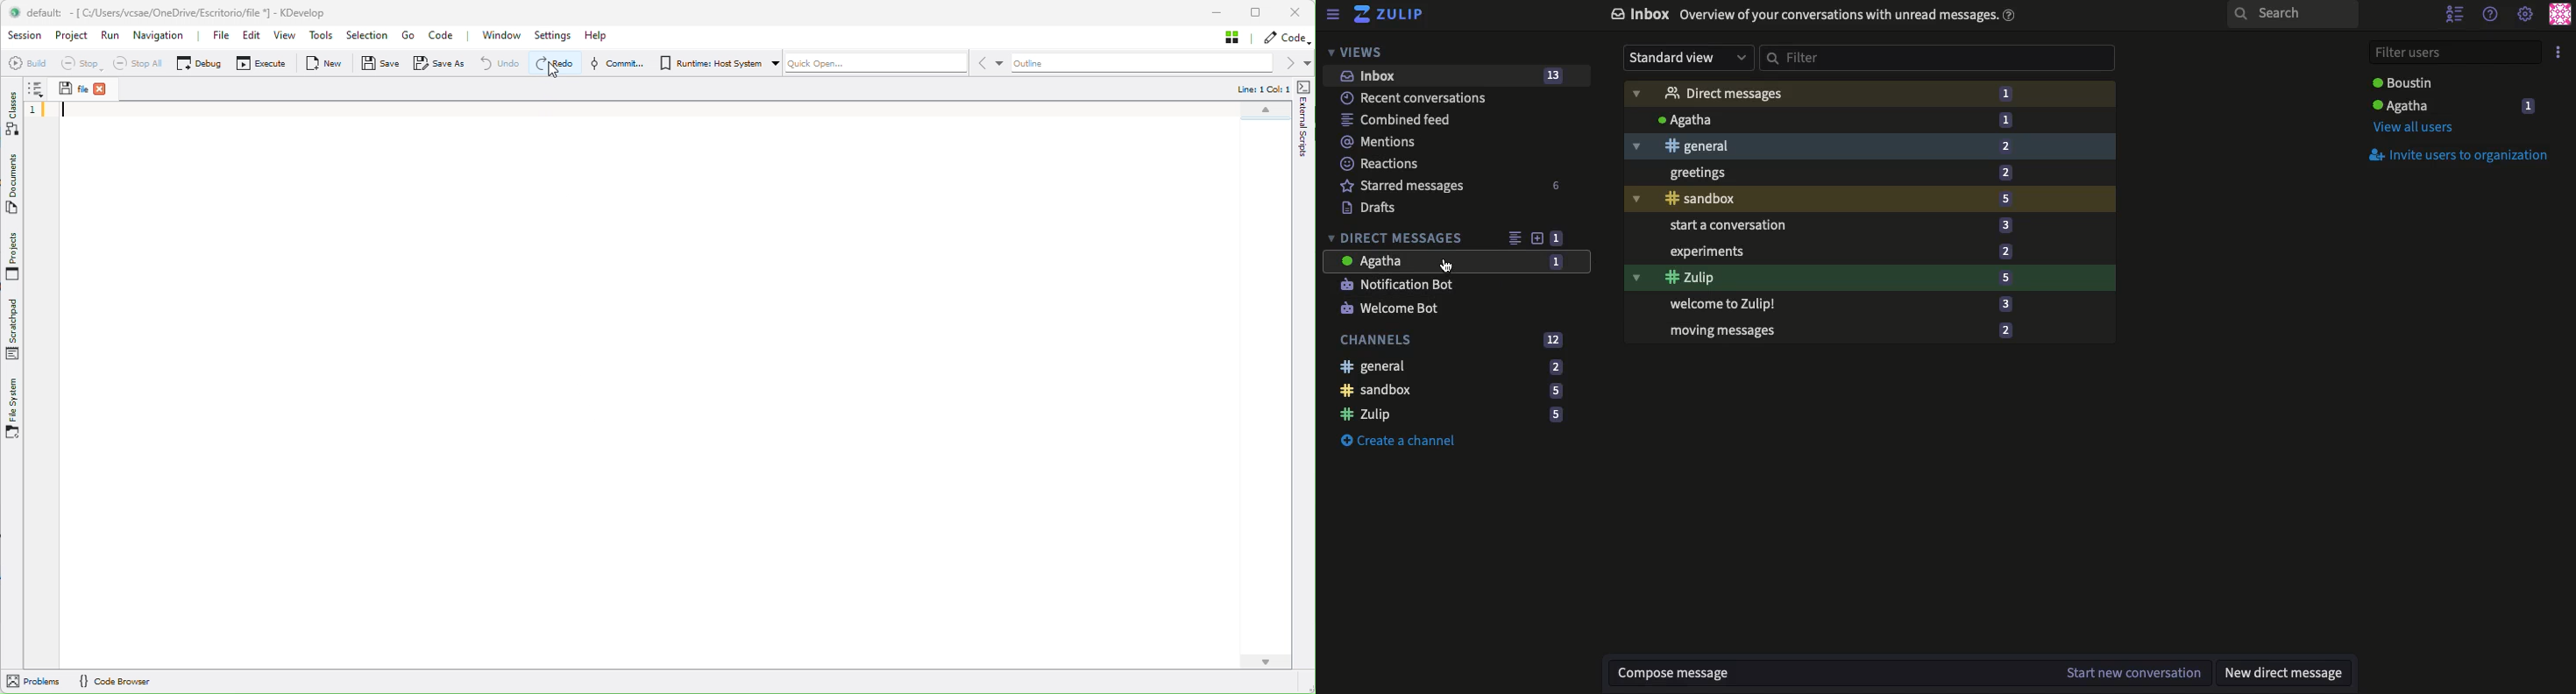  What do you see at coordinates (2134, 672) in the screenshot?
I see `Start new conversation` at bounding box center [2134, 672].